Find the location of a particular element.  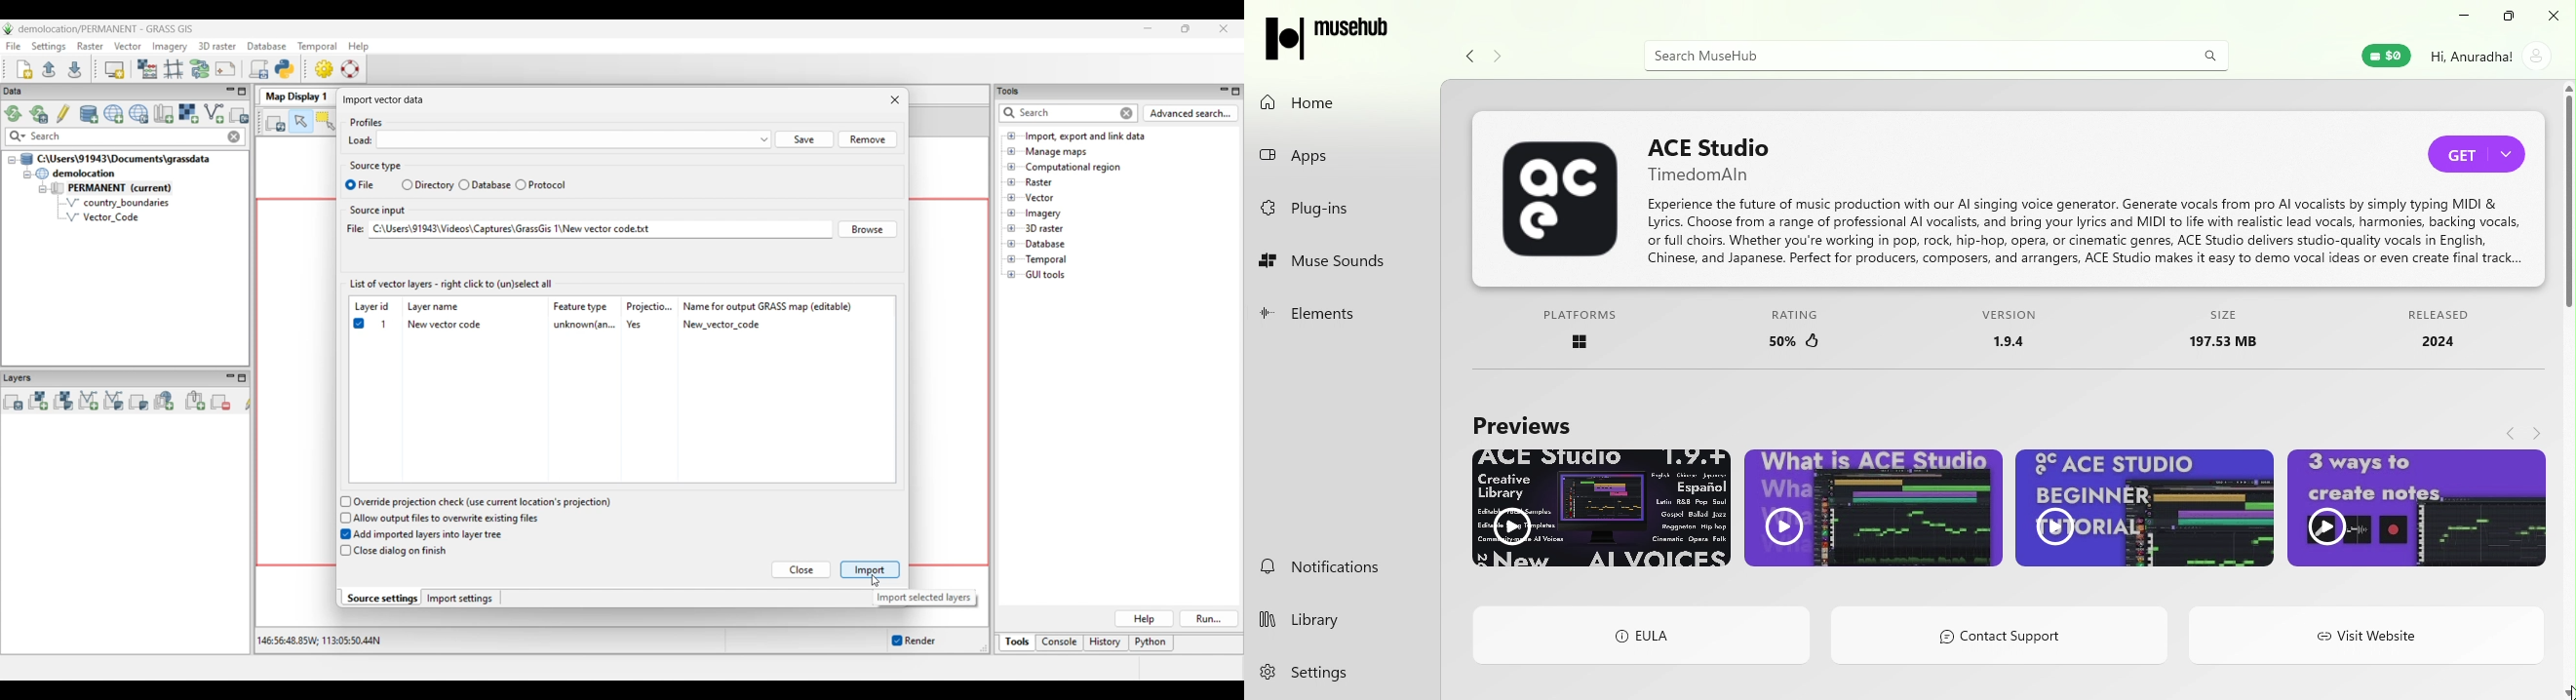

Ace studio description is located at coordinates (2091, 233).